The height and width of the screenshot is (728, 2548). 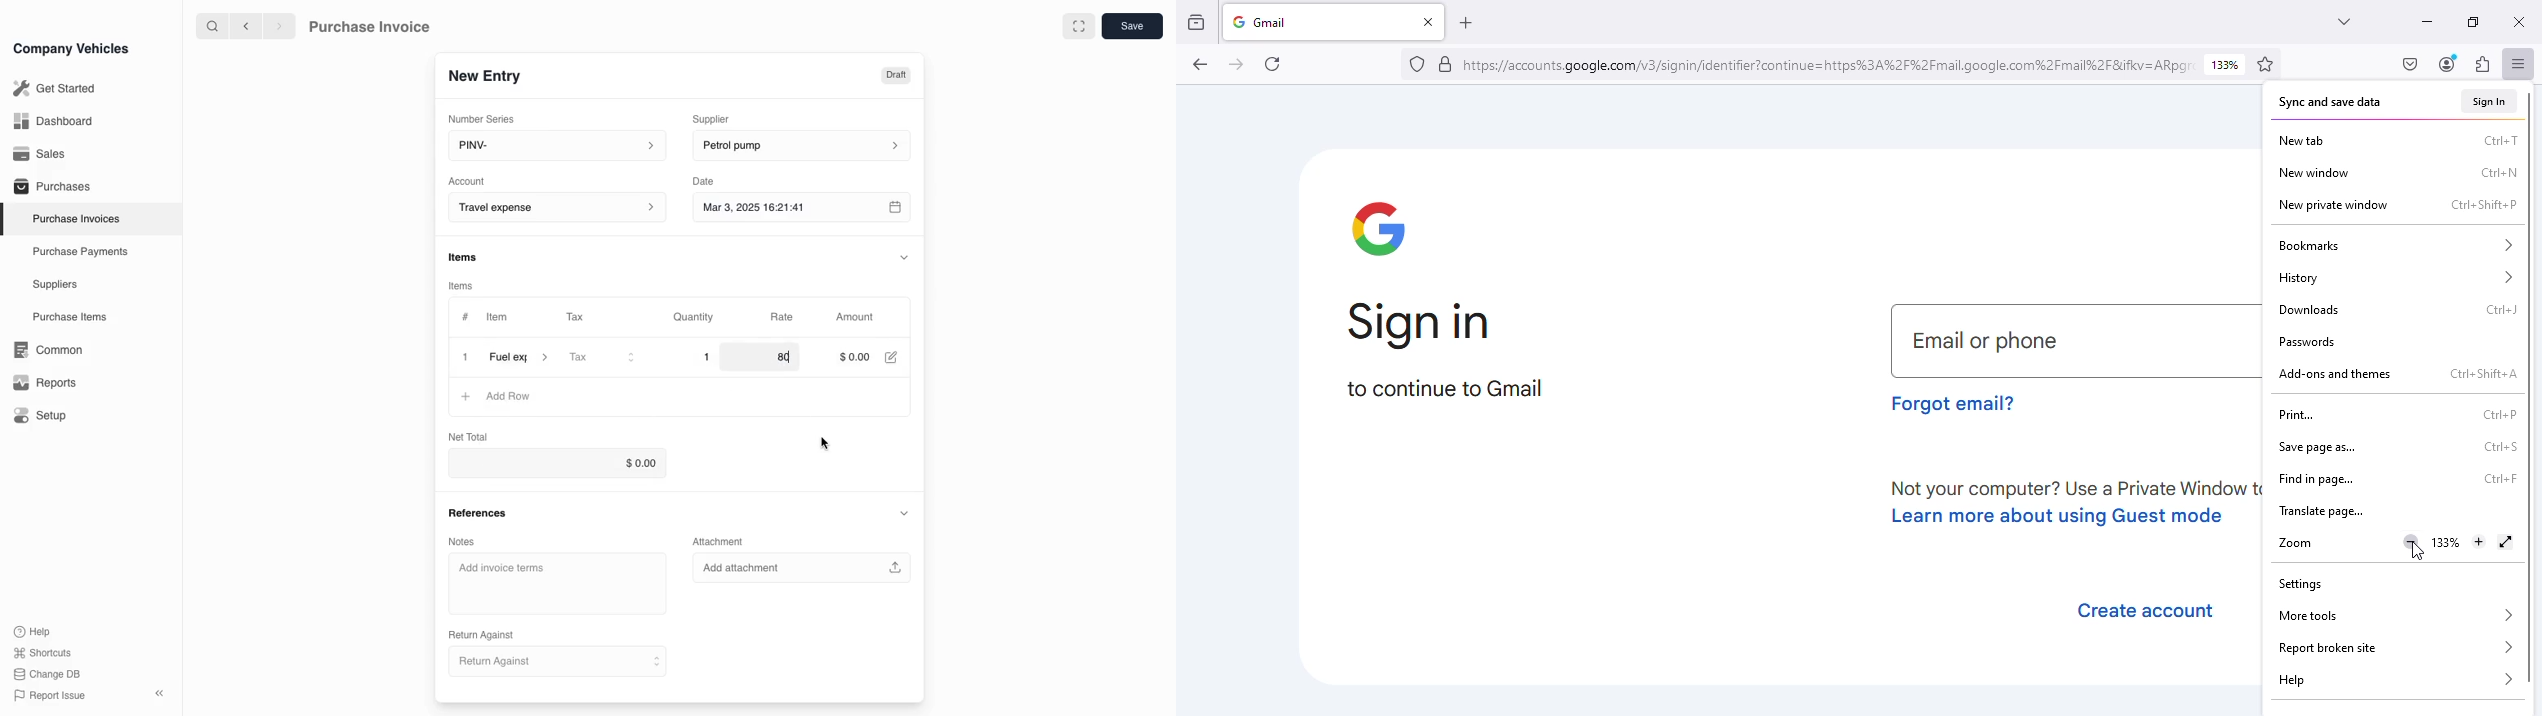 I want to click on Notes., so click(x=472, y=539).